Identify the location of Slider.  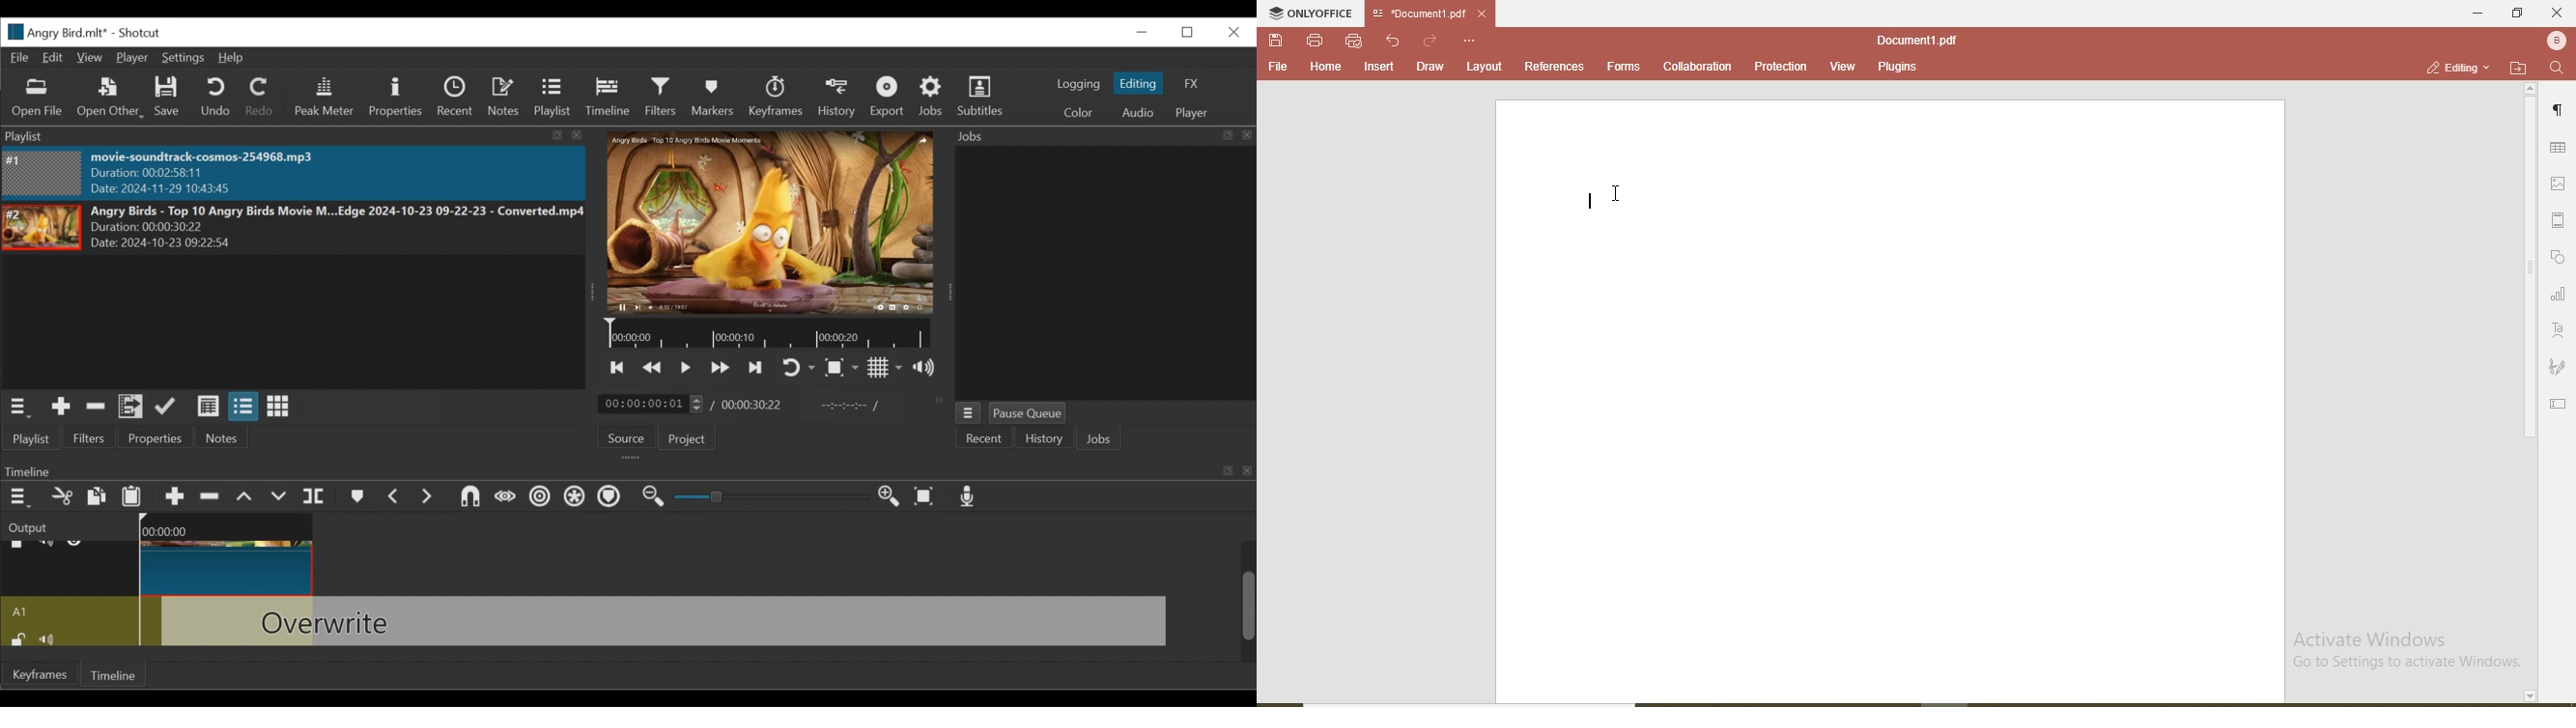
(772, 498).